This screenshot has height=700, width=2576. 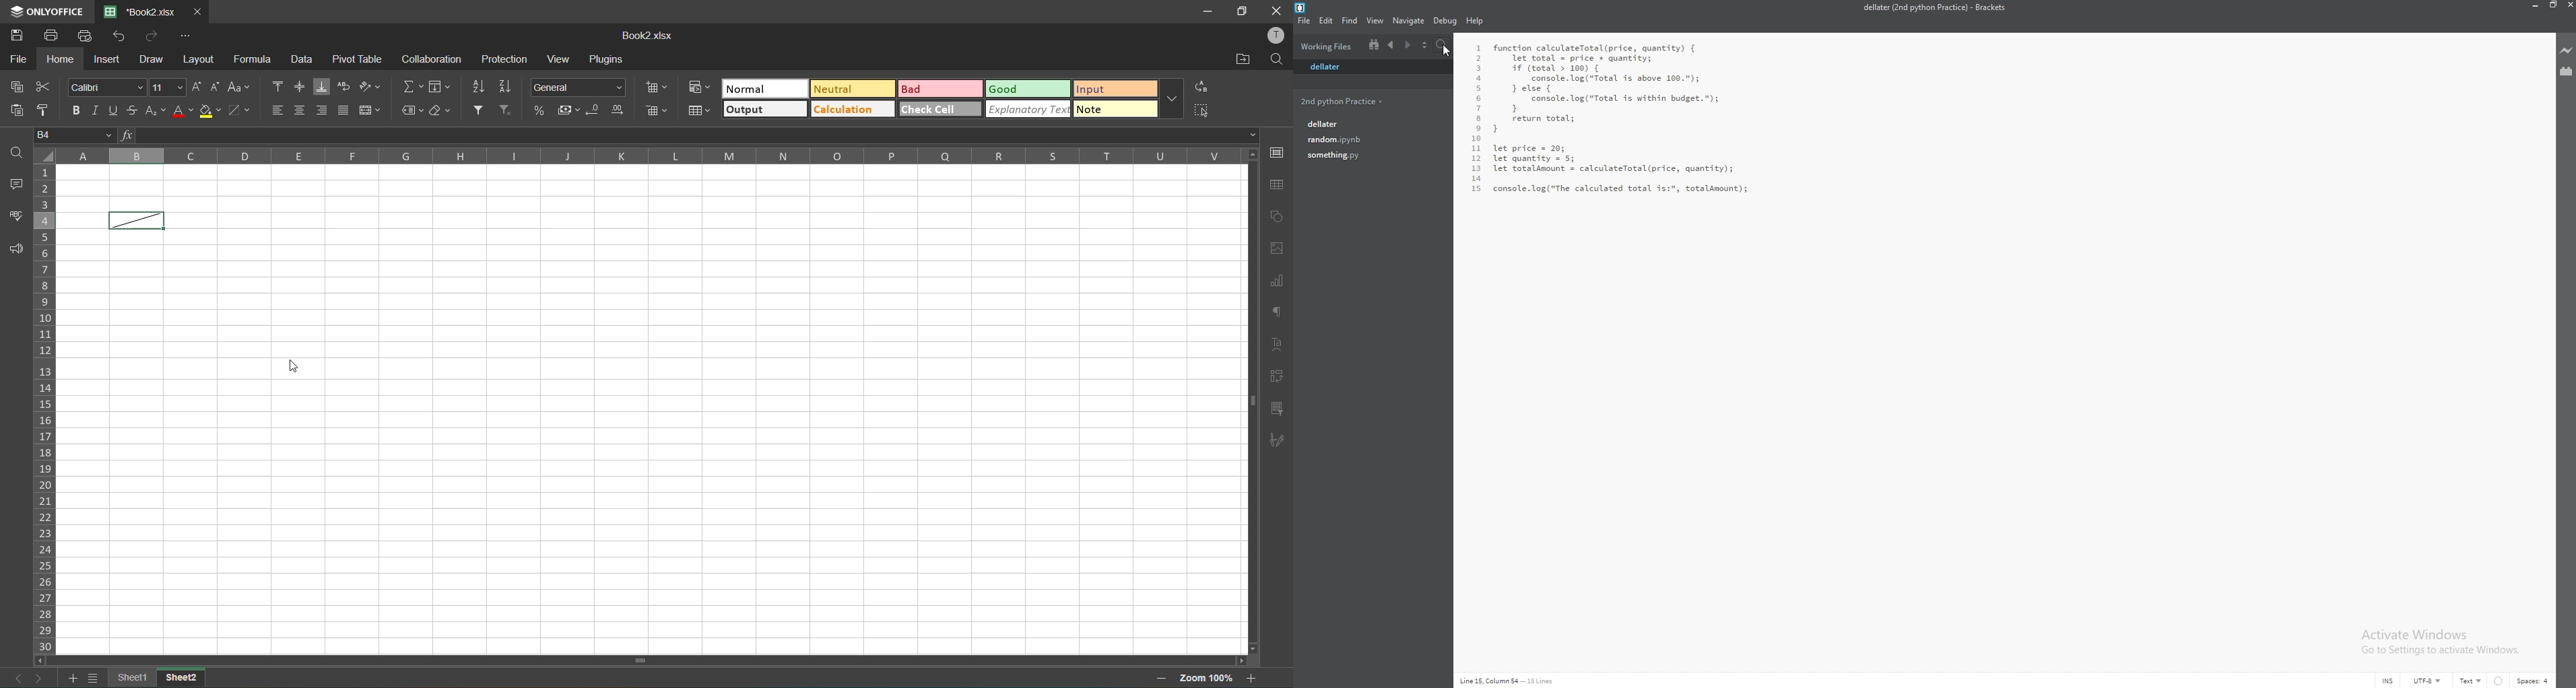 I want to click on UTF-8, so click(x=2427, y=680).